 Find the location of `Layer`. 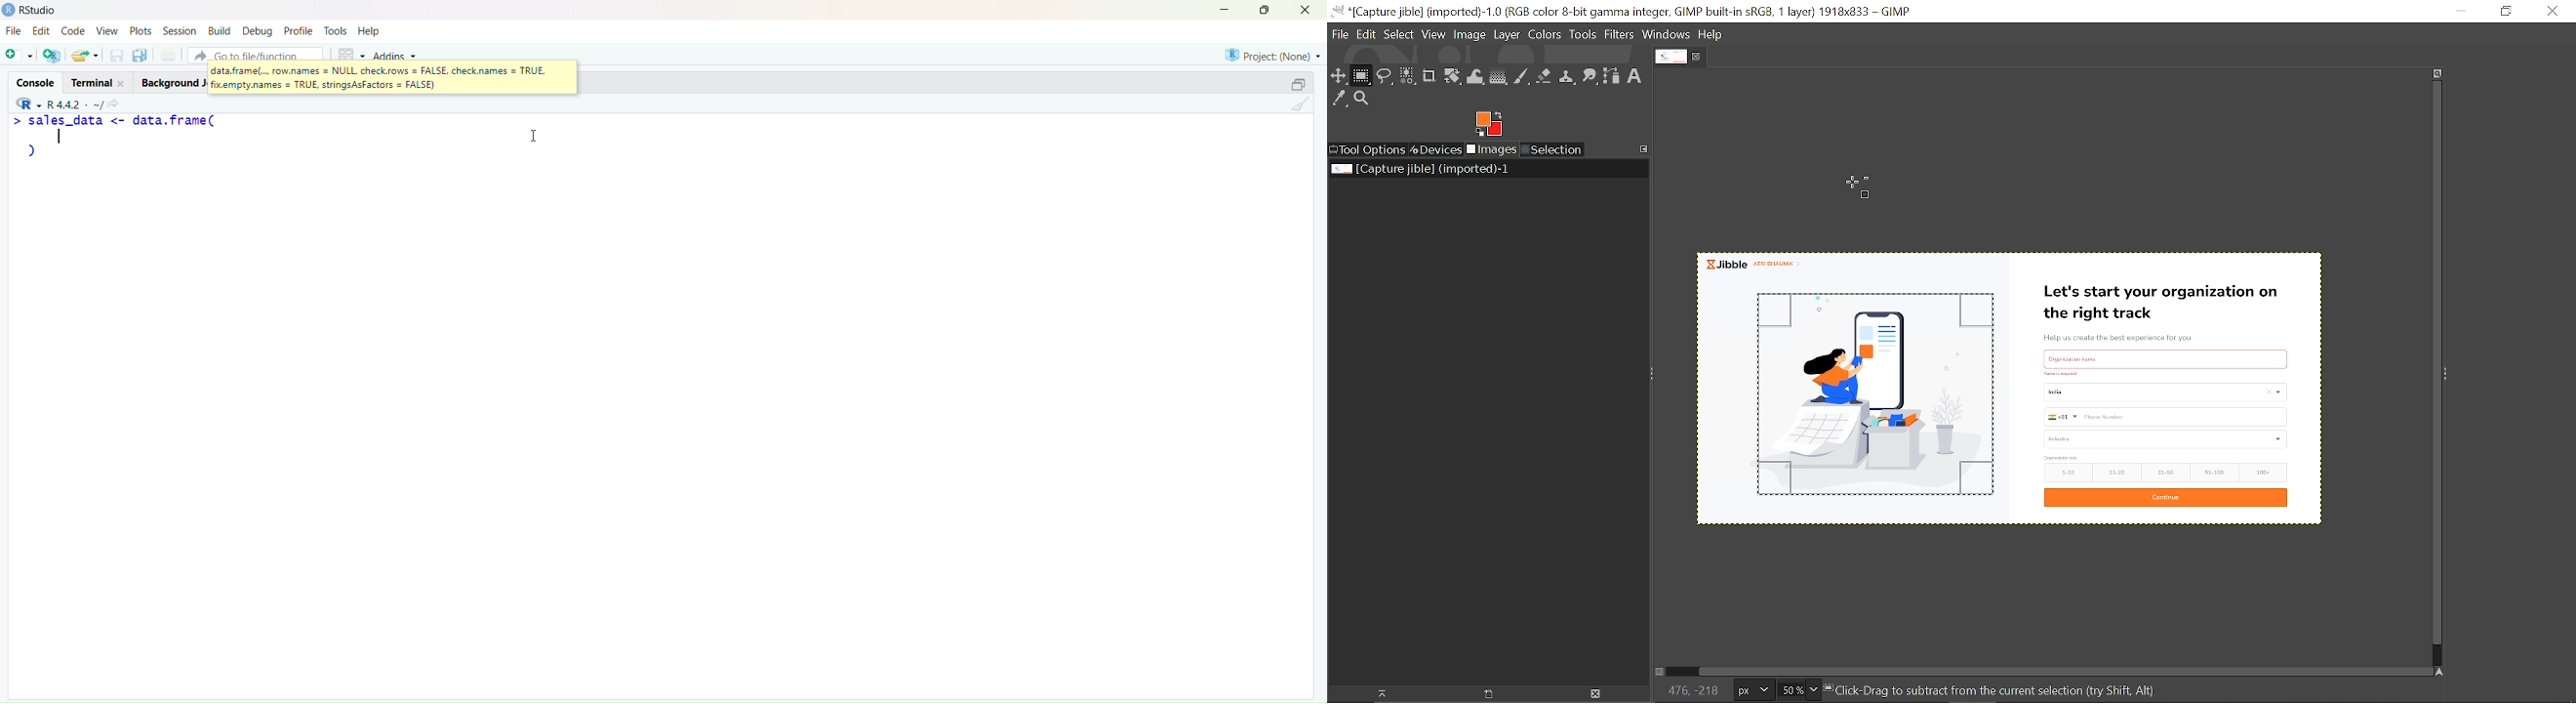

Layer is located at coordinates (1508, 35).